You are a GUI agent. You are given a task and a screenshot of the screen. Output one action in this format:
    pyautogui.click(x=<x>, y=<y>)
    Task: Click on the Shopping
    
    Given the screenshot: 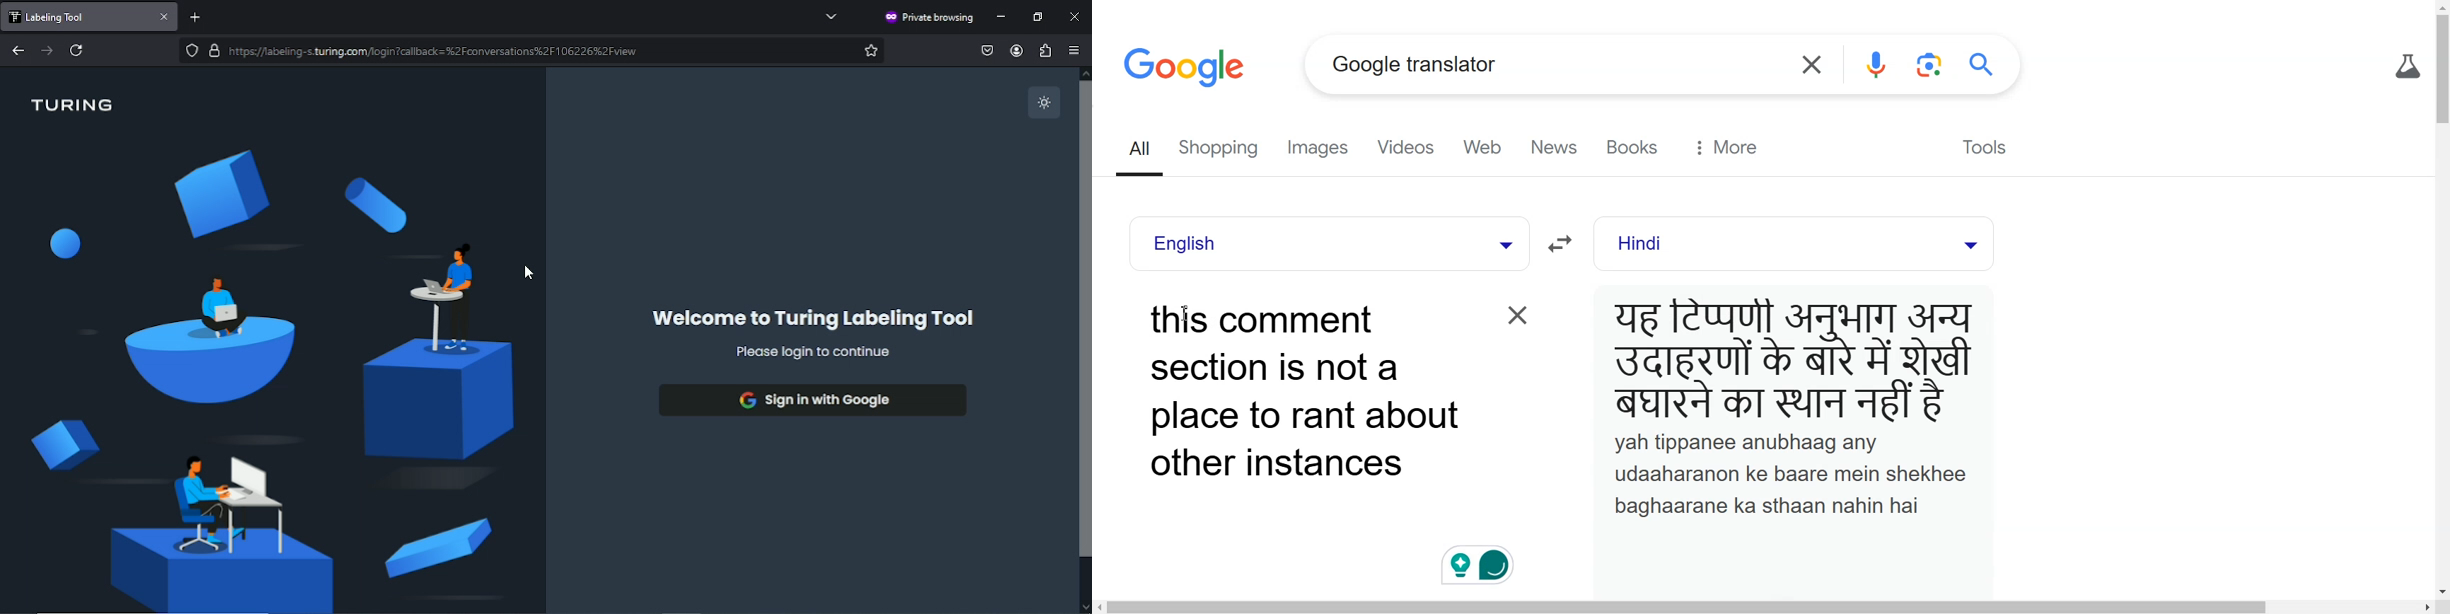 What is the action you would take?
    pyautogui.click(x=1224, y=149)
    